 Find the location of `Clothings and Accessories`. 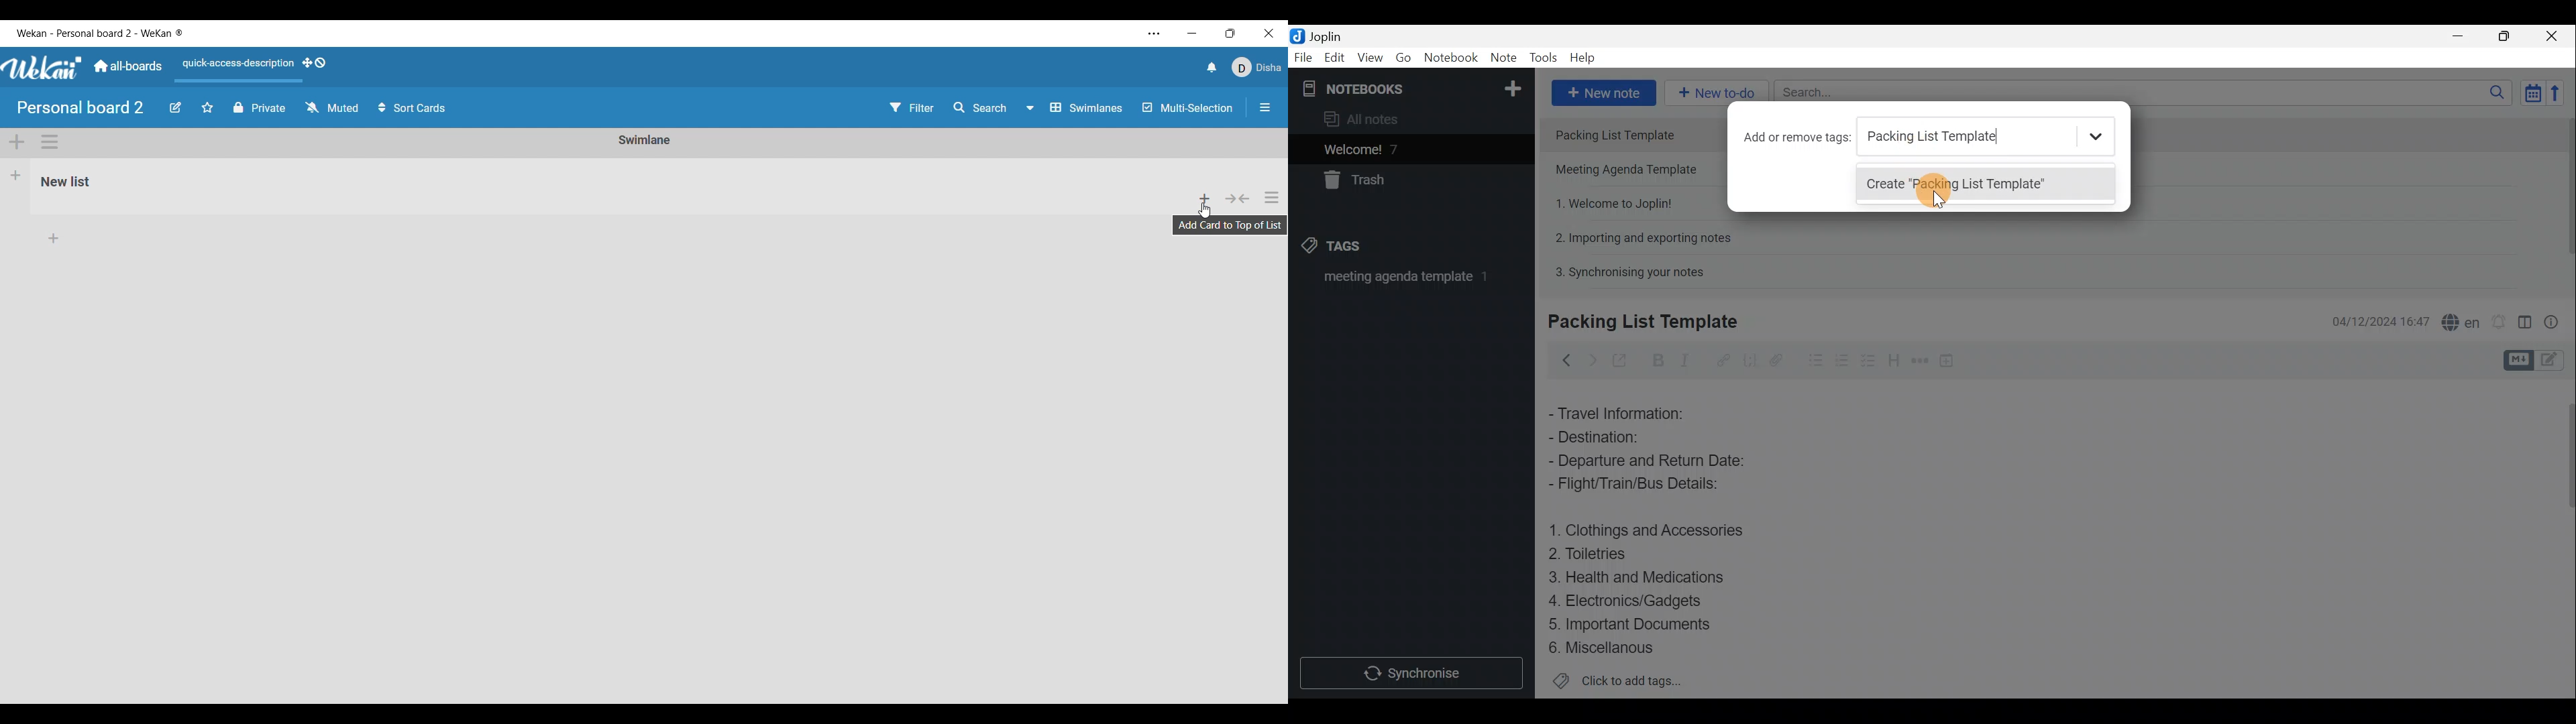

Clothings and Accessories is located at coordinates (1649, 530).